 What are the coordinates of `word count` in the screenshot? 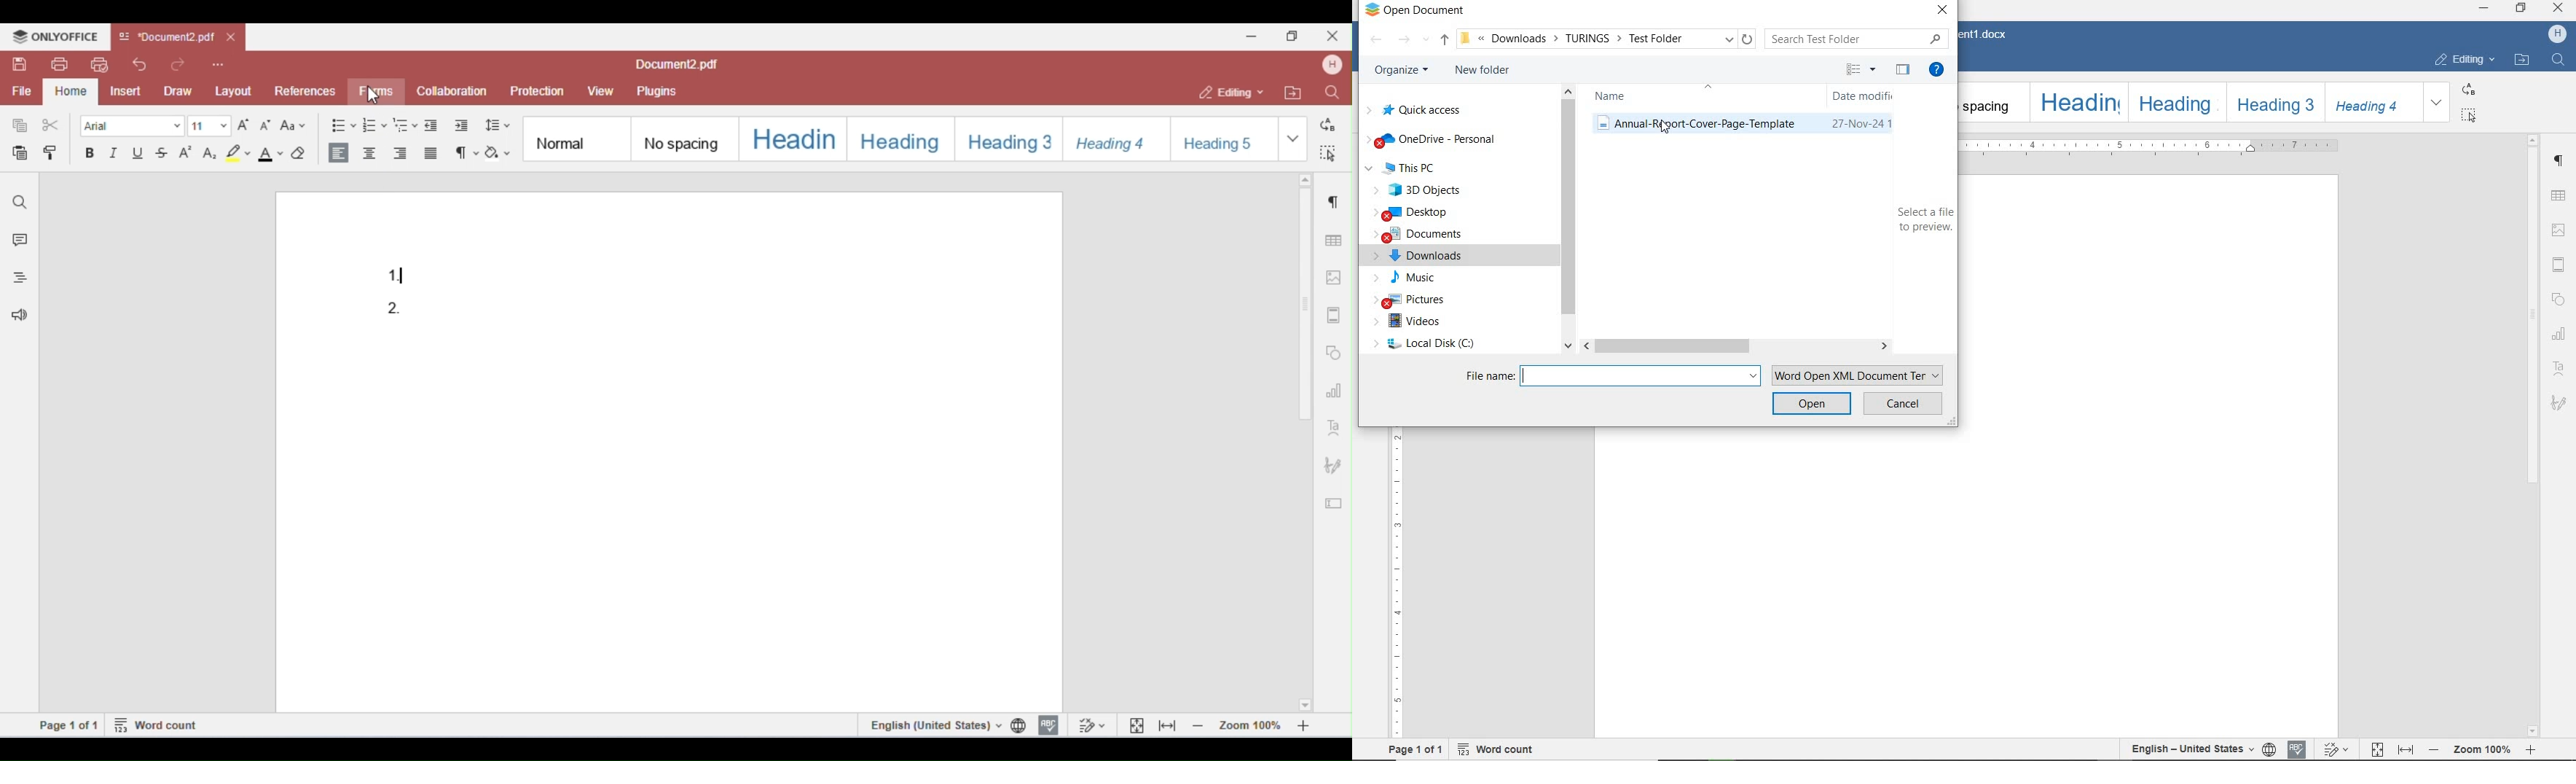 It's located at (1505, 750).